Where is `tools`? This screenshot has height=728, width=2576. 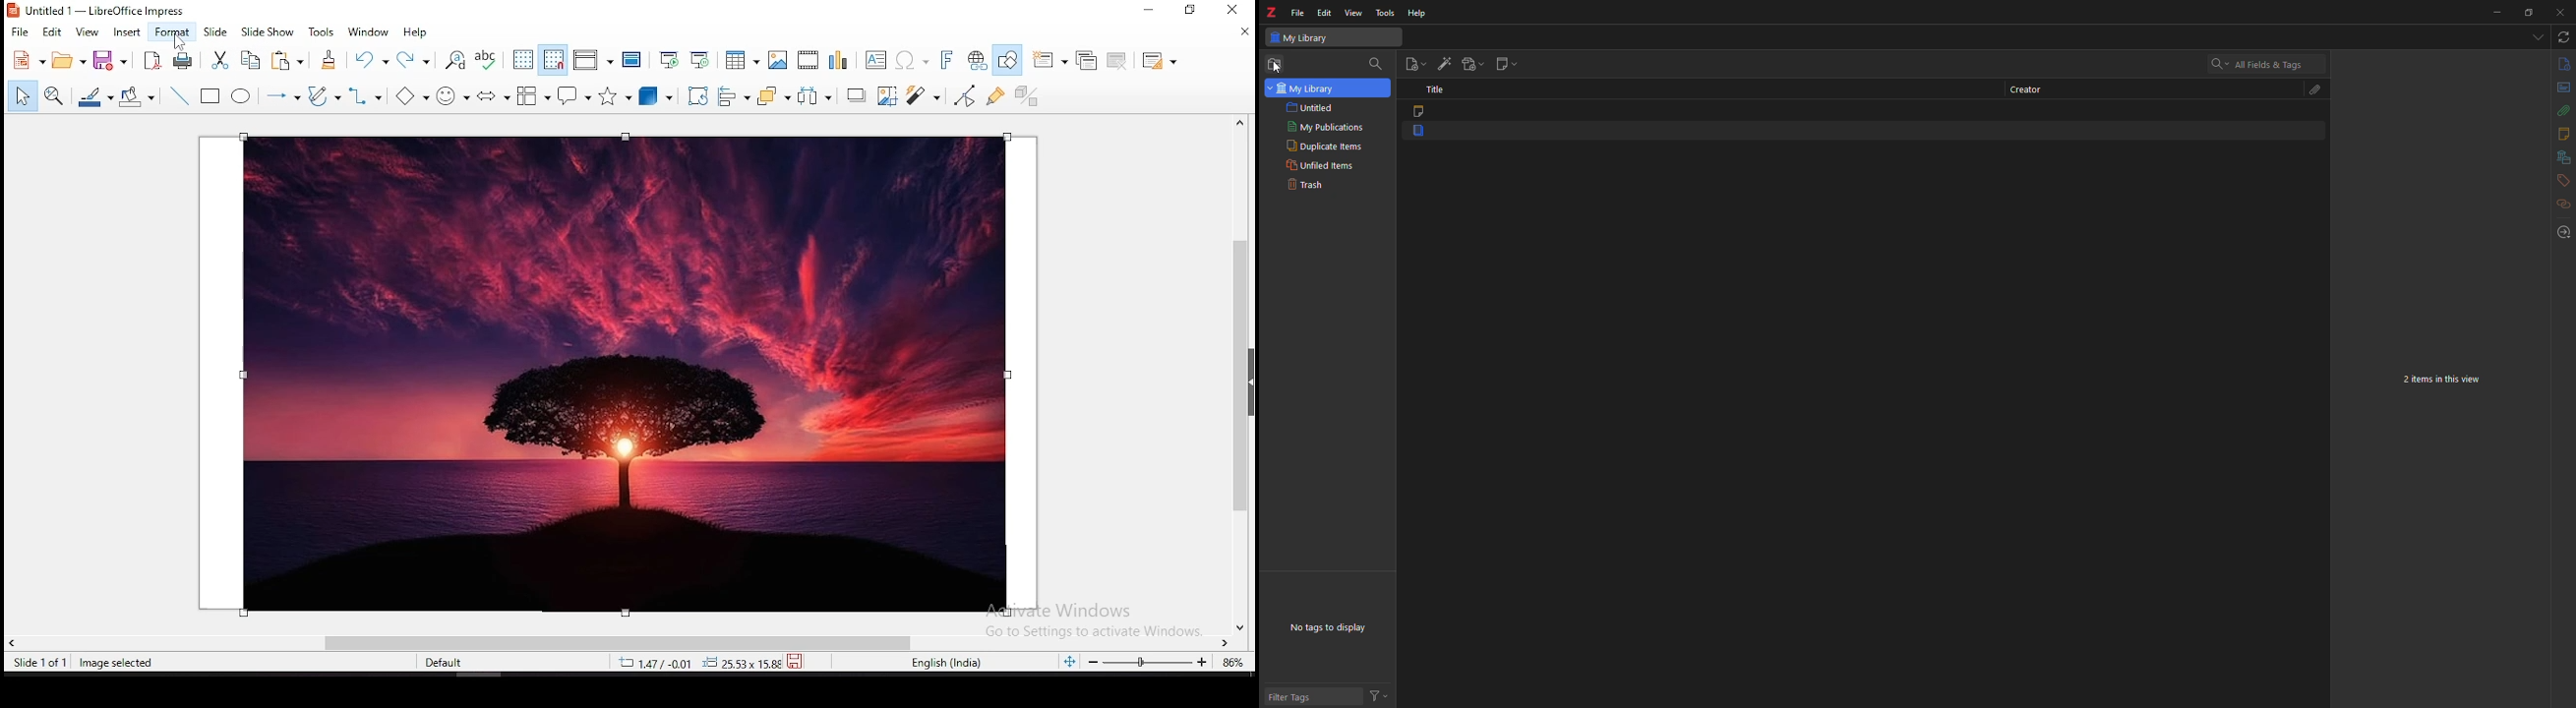 tools is located at coordinates (321, 31).